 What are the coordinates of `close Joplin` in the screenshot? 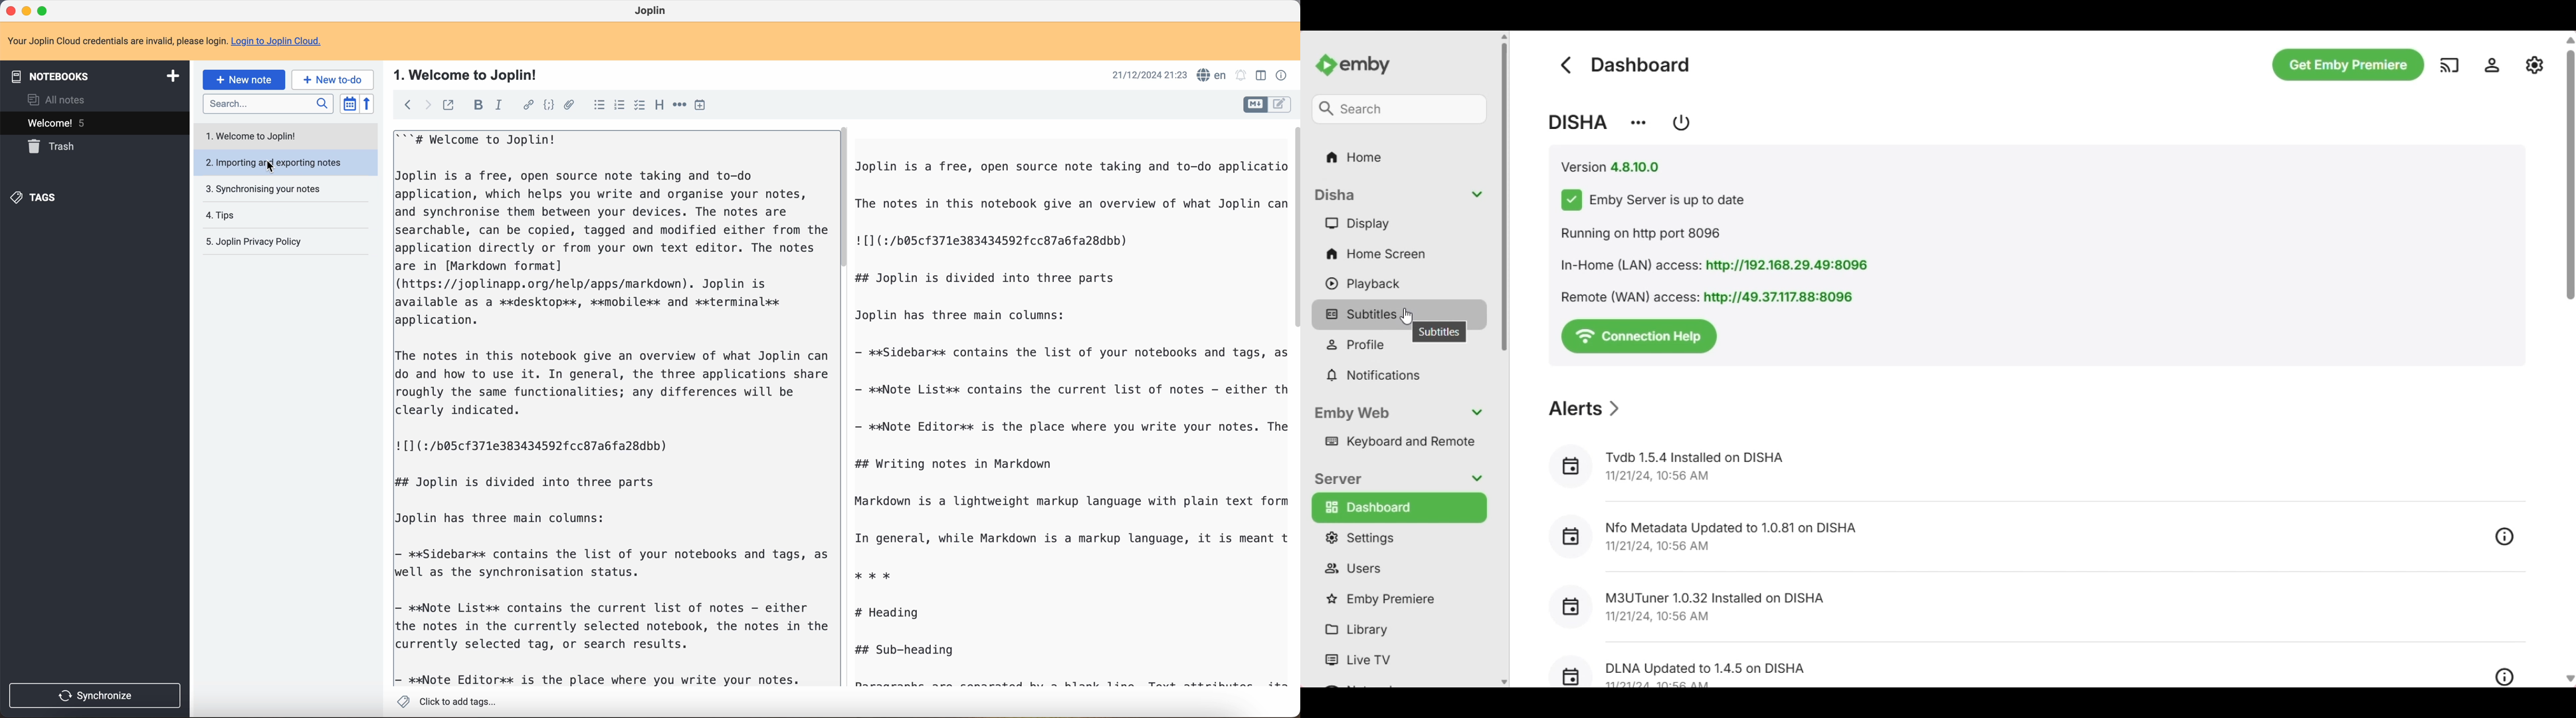 It's located at (10, 12).